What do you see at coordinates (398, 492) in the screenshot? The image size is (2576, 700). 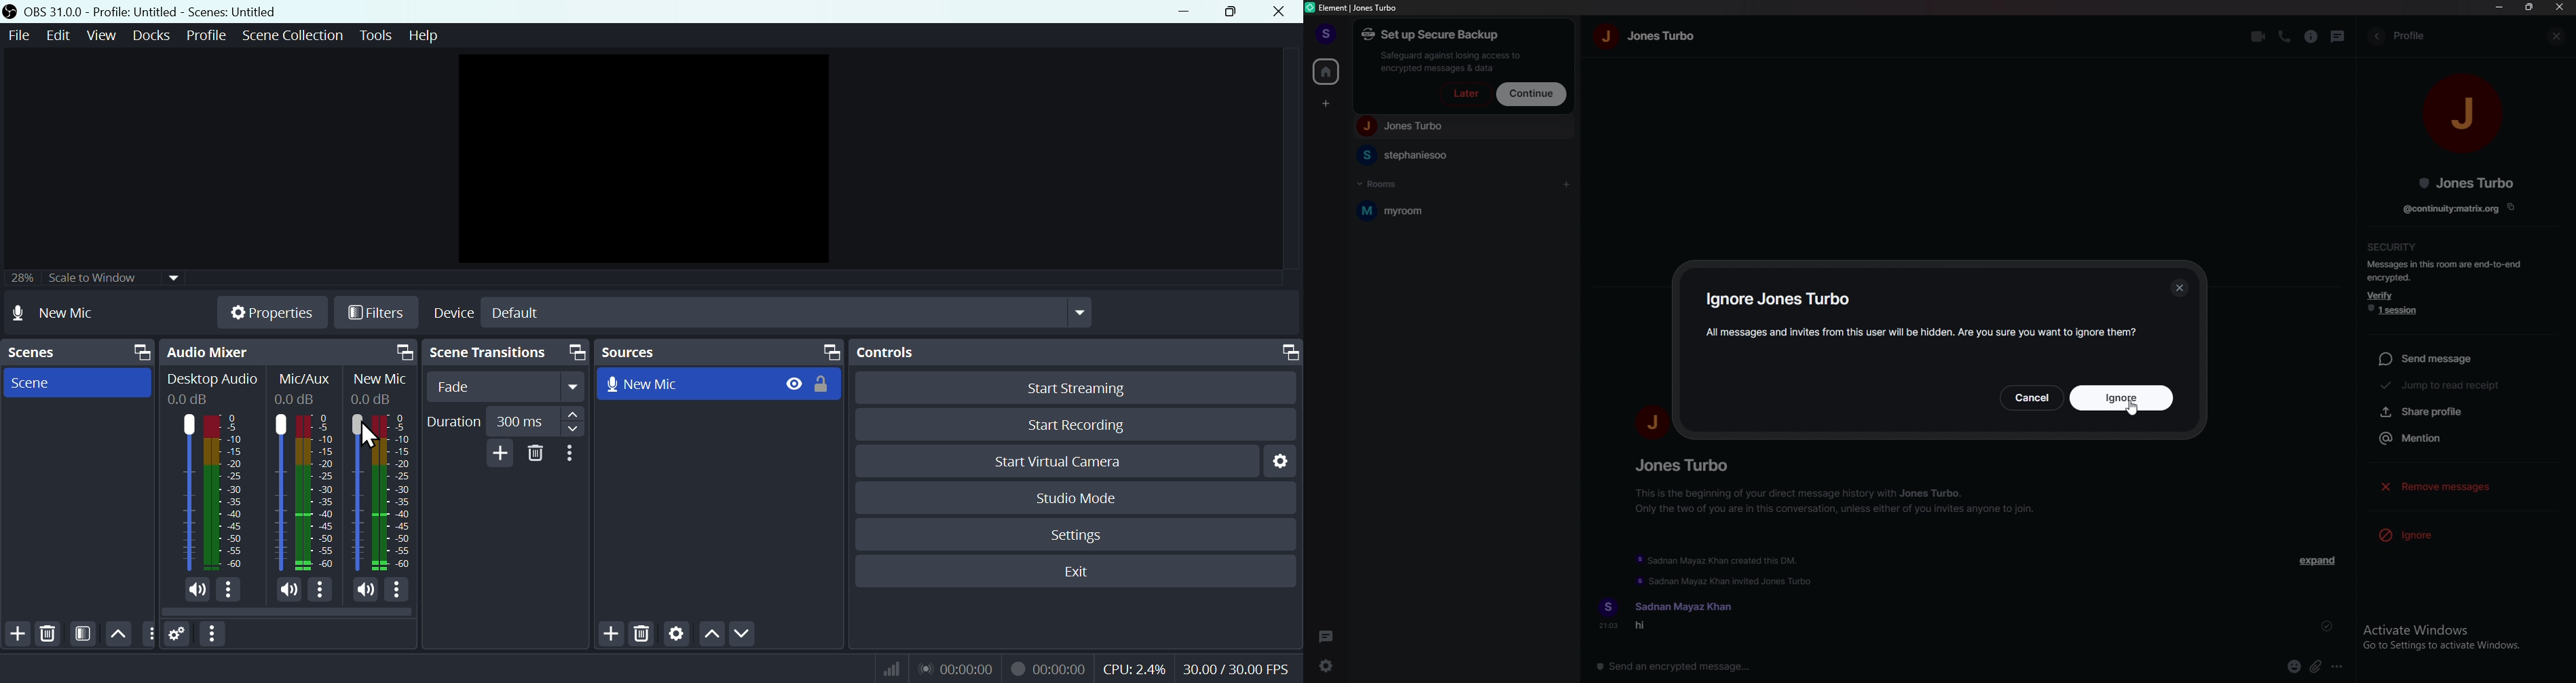 I see `Mic` at bounding box center [398, 492].